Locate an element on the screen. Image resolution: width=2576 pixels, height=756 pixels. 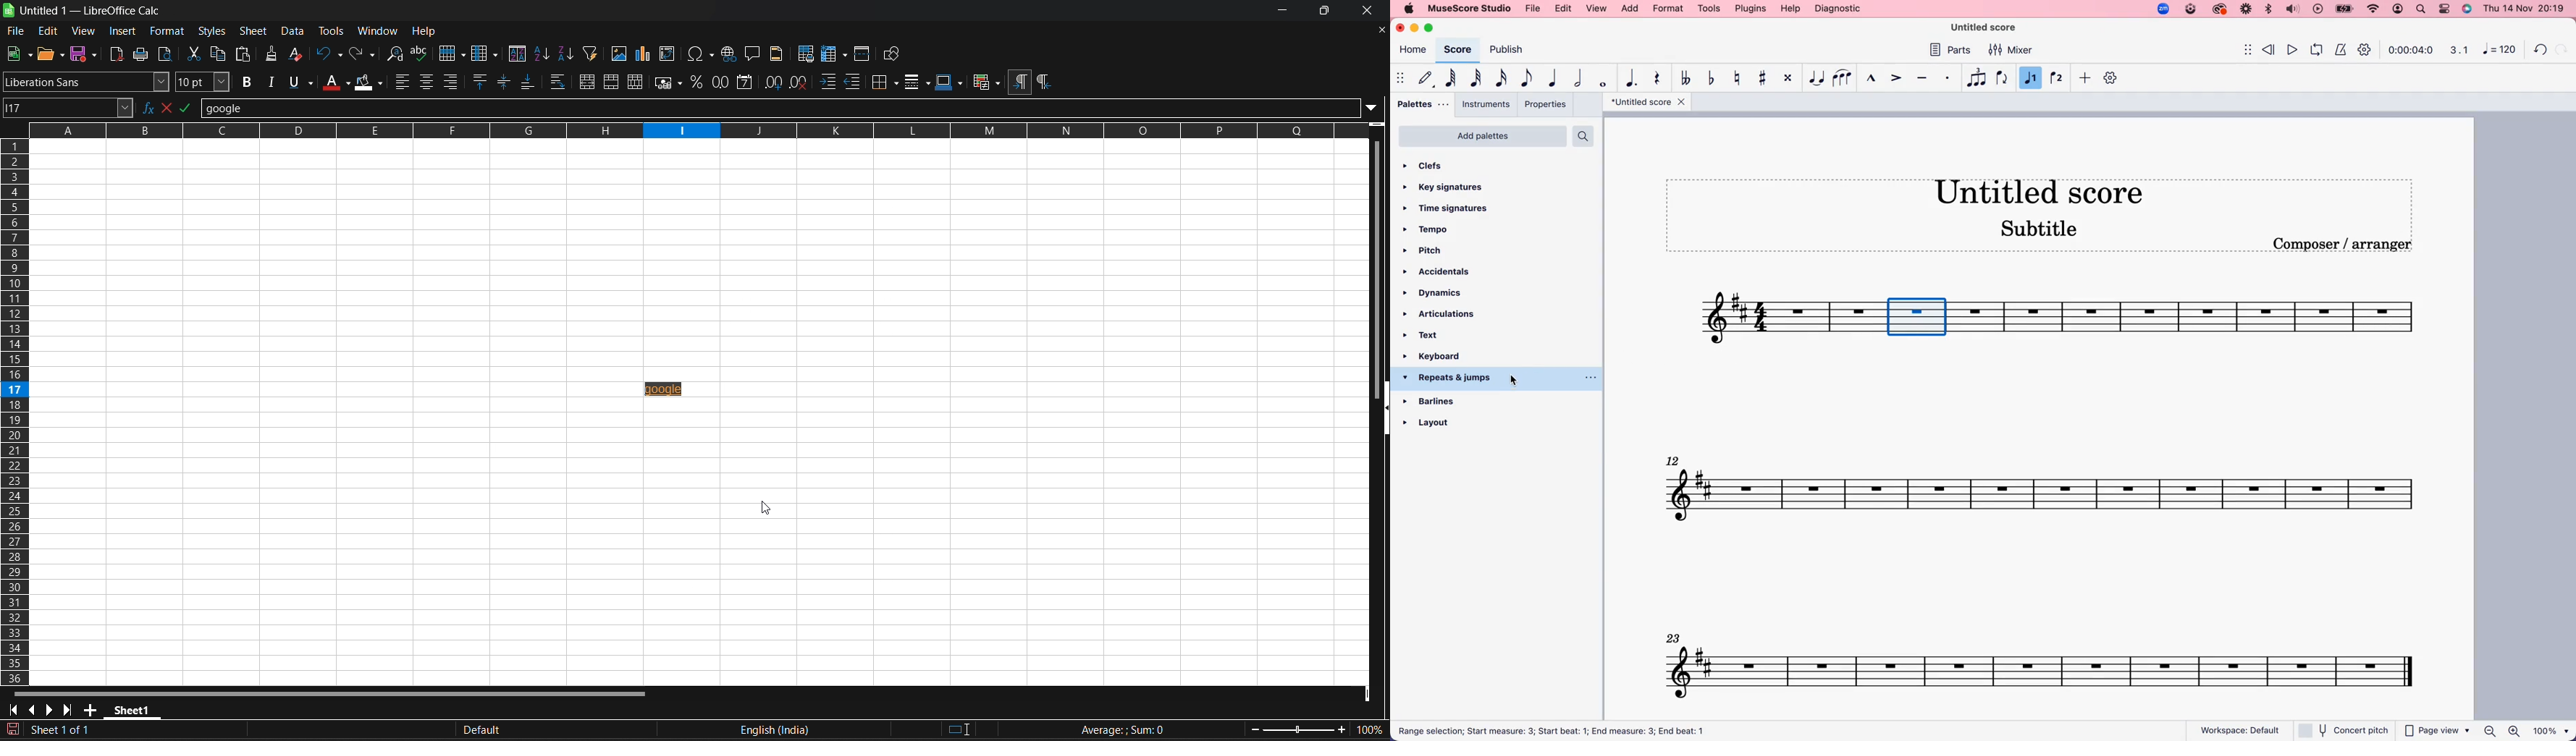
define print area is located at coordinates (805, 53).